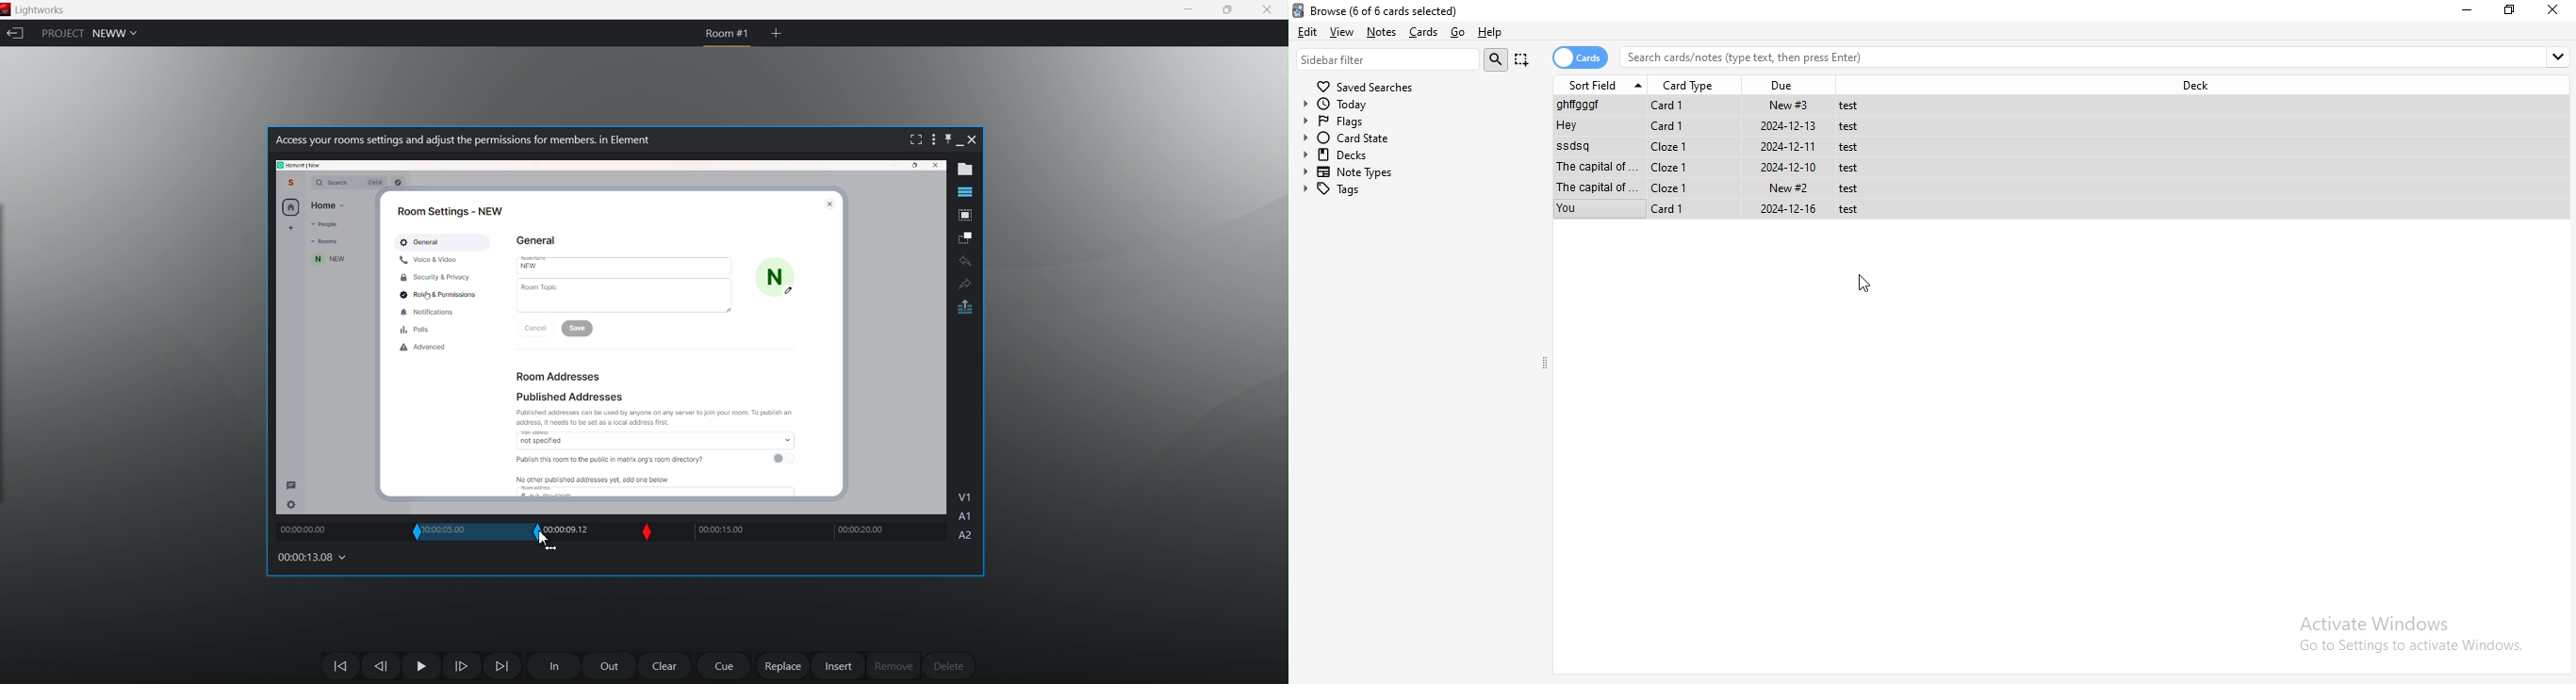 This screenshot has width=2576, height=700. What do you see at coordinates (1546, 365) in the screenshot?
I see `collapse` at bounding box center [1546, 365].